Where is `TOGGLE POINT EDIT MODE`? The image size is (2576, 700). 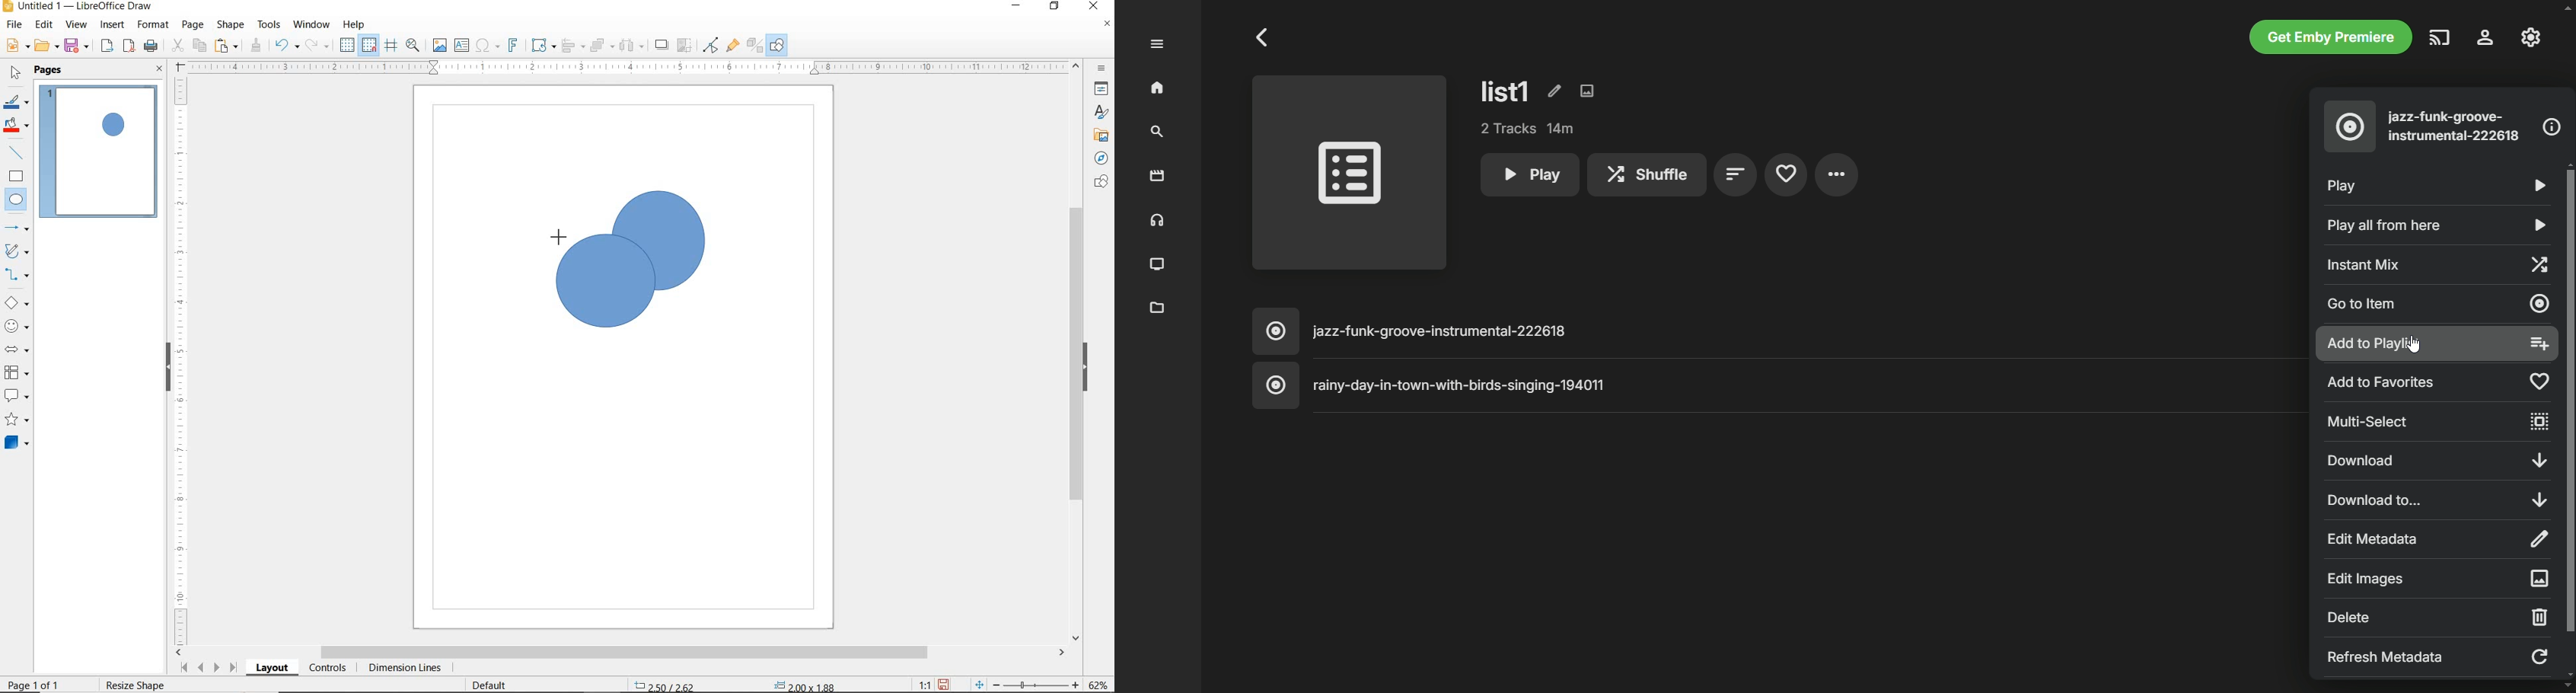 TOGGLE POINT EDIT MODE is located at coordinates (711, 45).